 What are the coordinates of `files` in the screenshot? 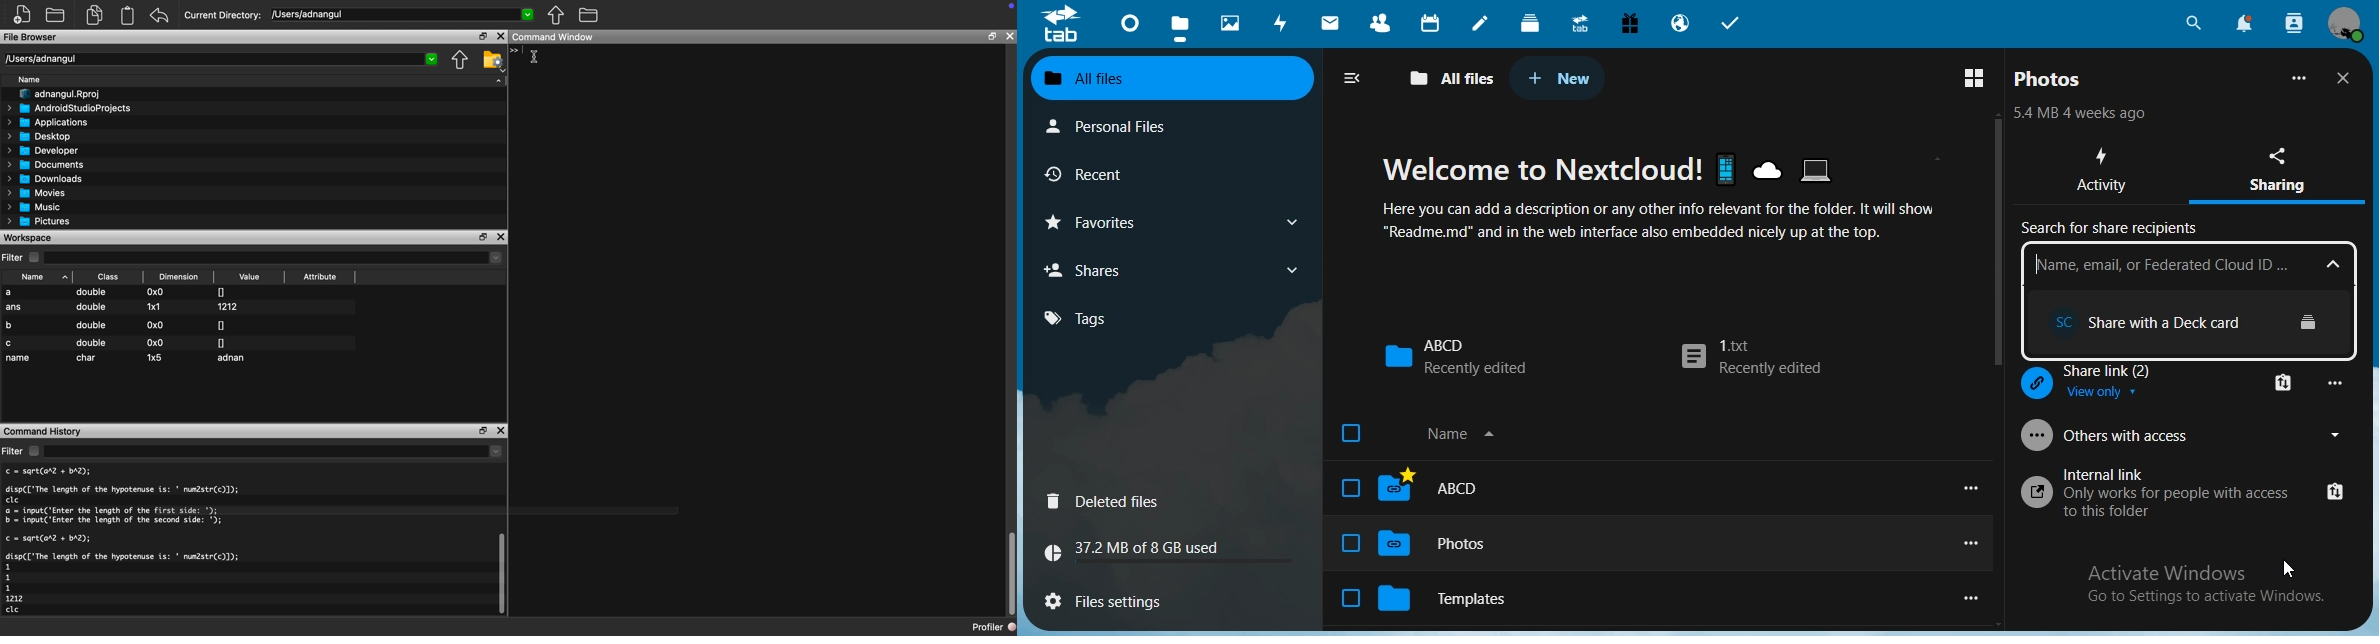 It's located at (1116, 598).